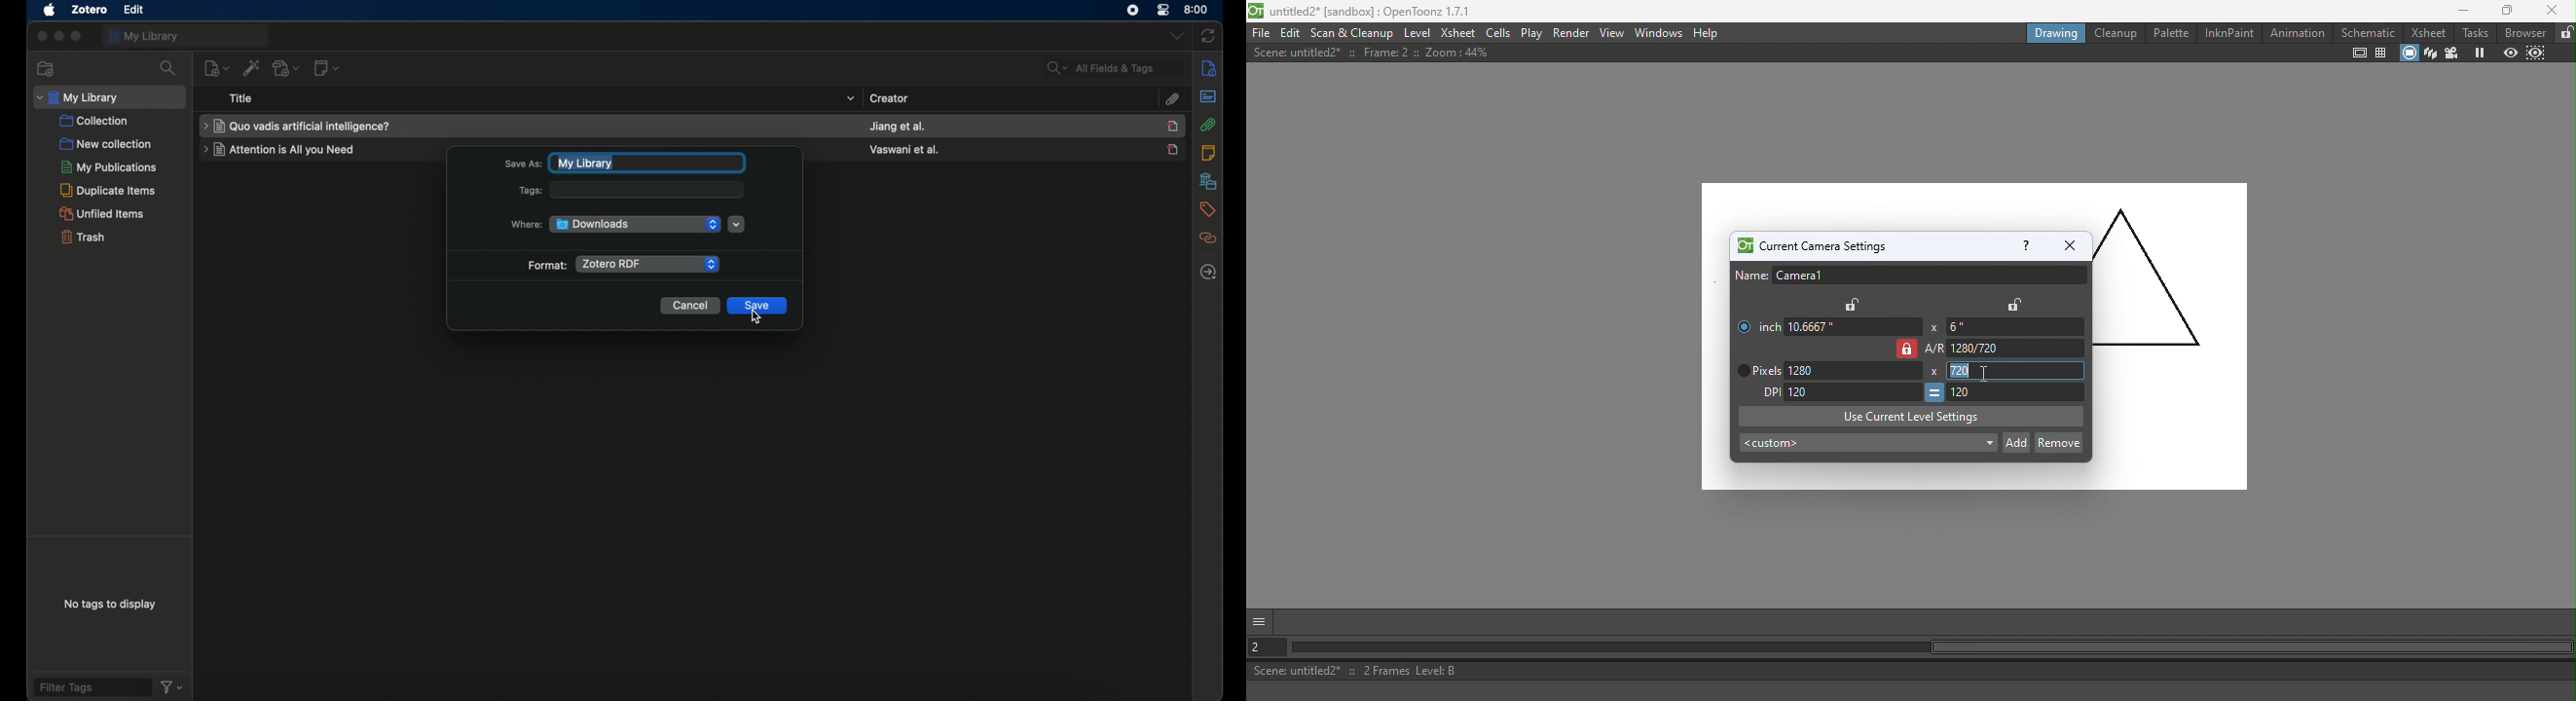 The width and height of the screenshot is (2576, 728). I want to click on downloads folder, so click(592, 223).